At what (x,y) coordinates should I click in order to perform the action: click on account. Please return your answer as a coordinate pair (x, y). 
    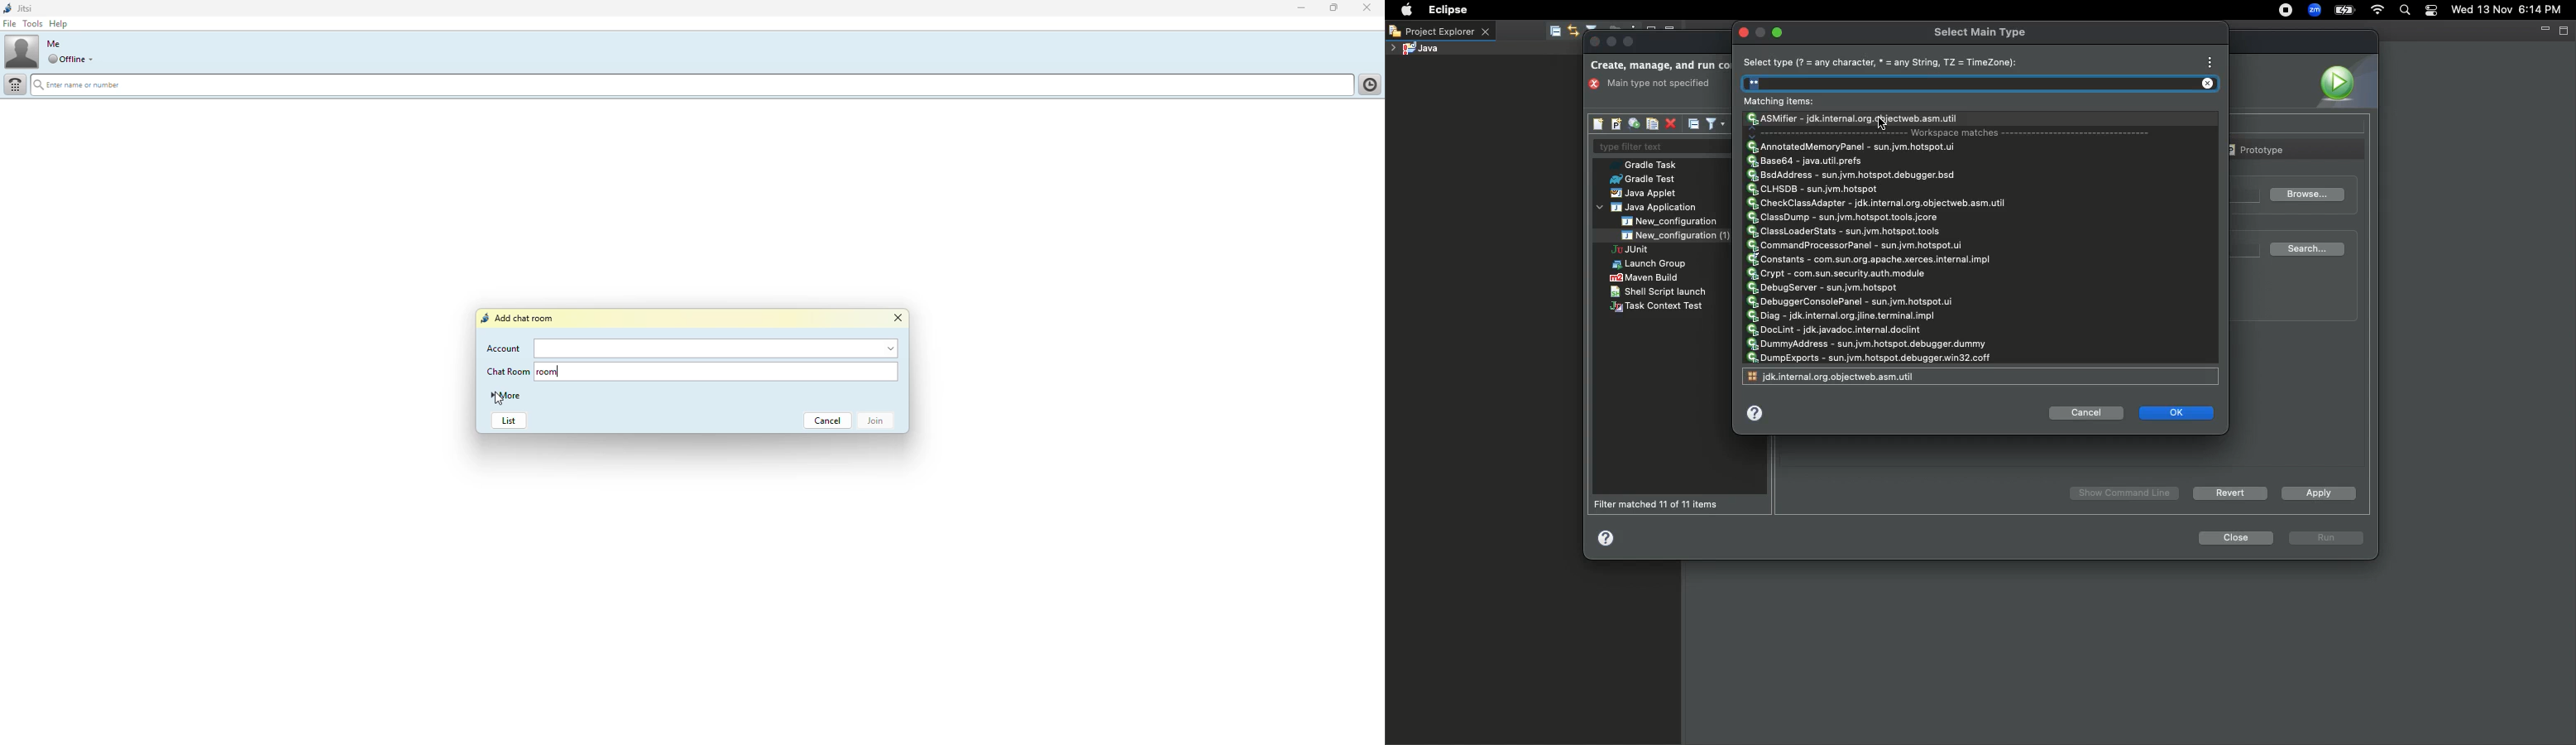
    Looking at the image, I should click on (505, 348).